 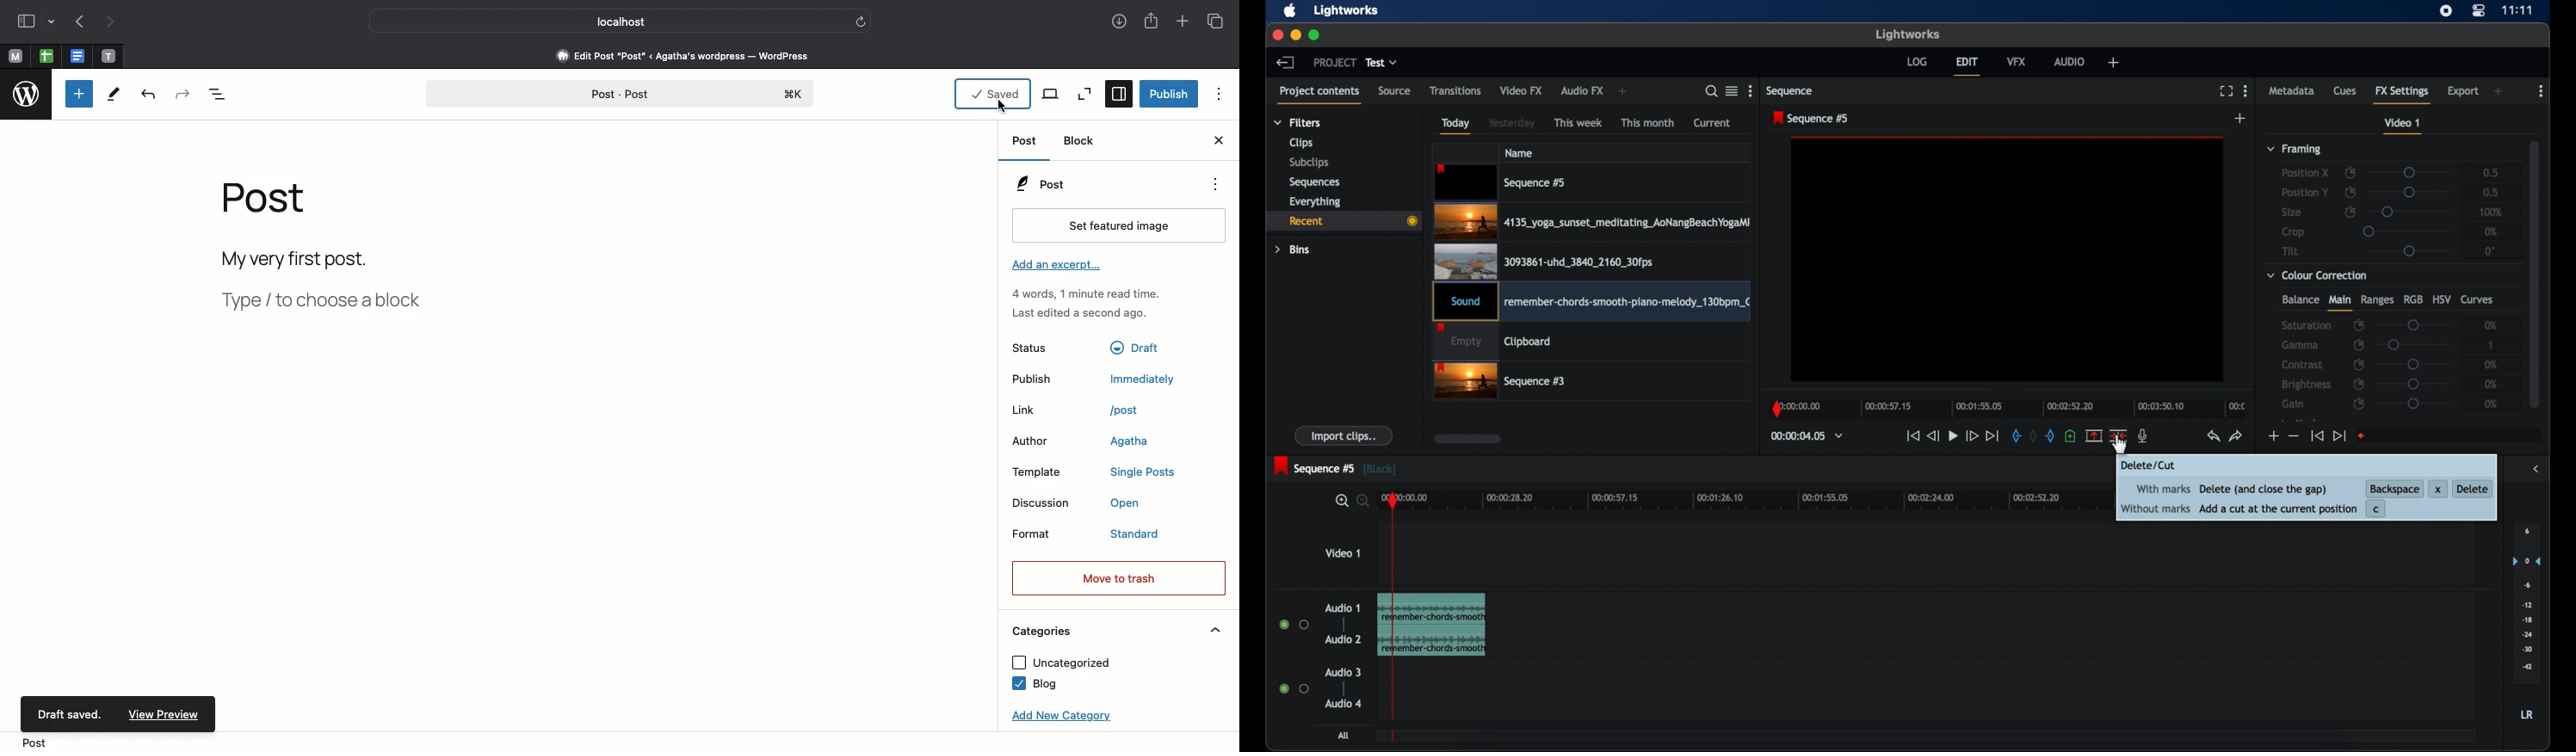 I want to click on audio clip, so click(x=1452, y=625).